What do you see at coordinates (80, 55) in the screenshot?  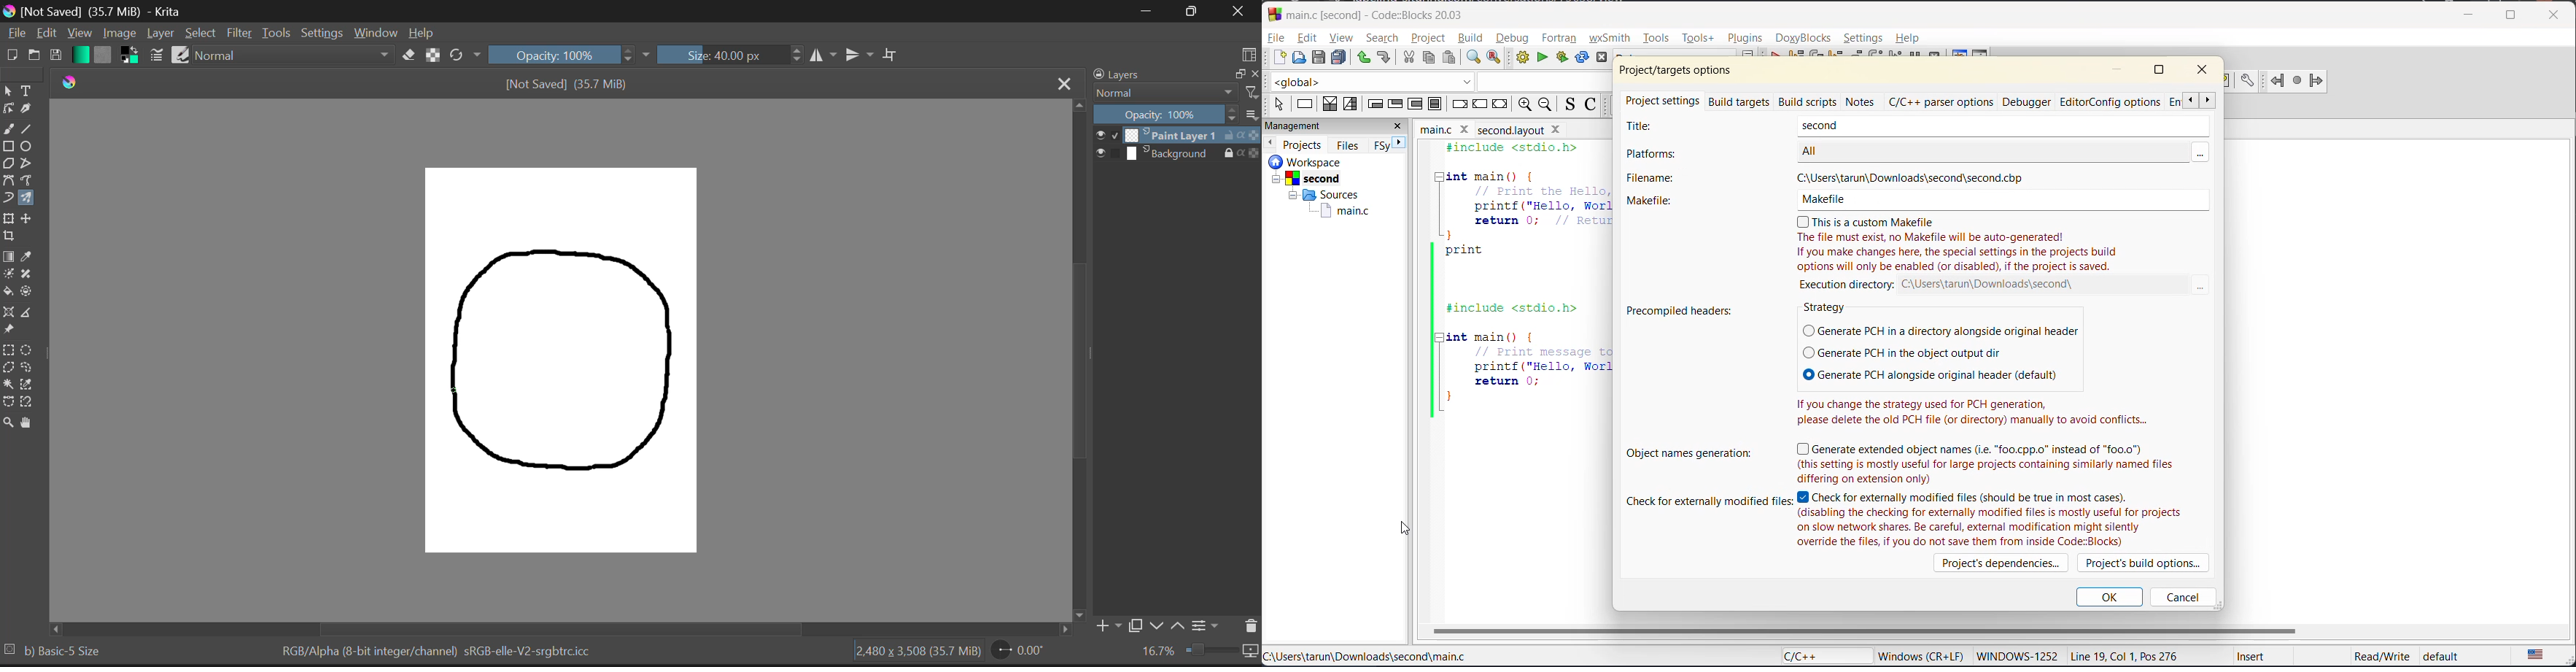 I see `Gradient` at bounding box center [80, 55].